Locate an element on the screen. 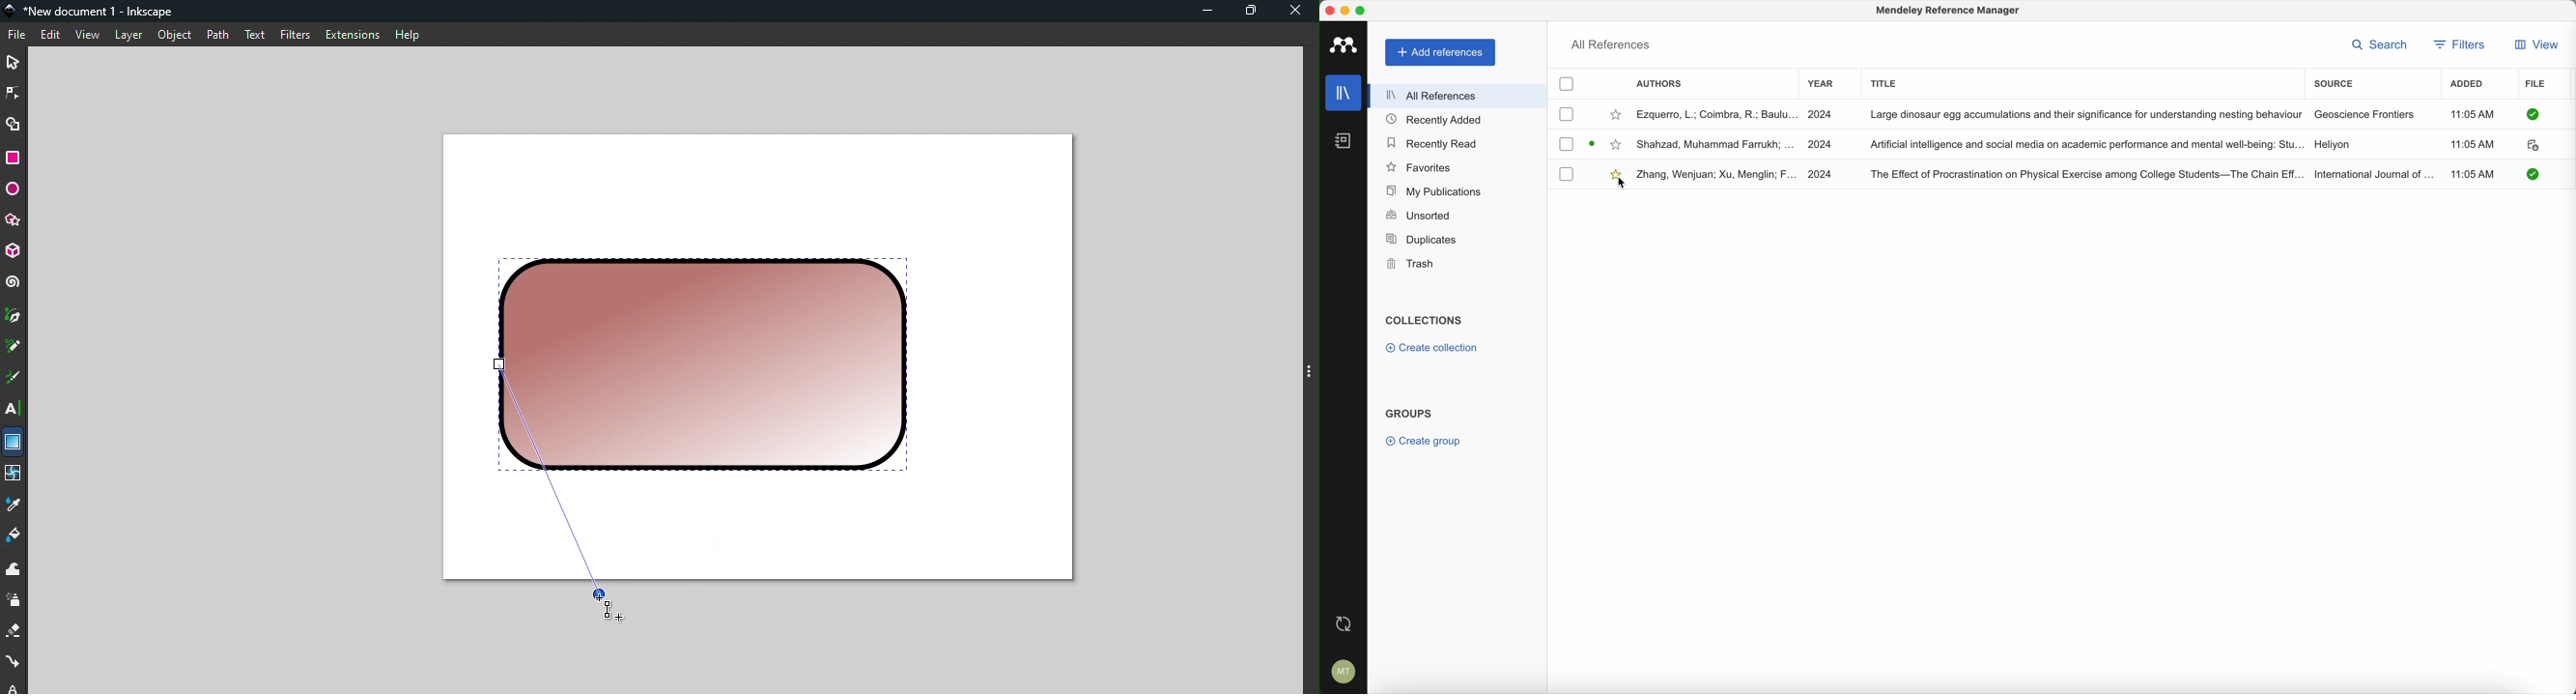 This screenshot has height=700, width=2576. Eraser tool is located at coordinates (14, 632).